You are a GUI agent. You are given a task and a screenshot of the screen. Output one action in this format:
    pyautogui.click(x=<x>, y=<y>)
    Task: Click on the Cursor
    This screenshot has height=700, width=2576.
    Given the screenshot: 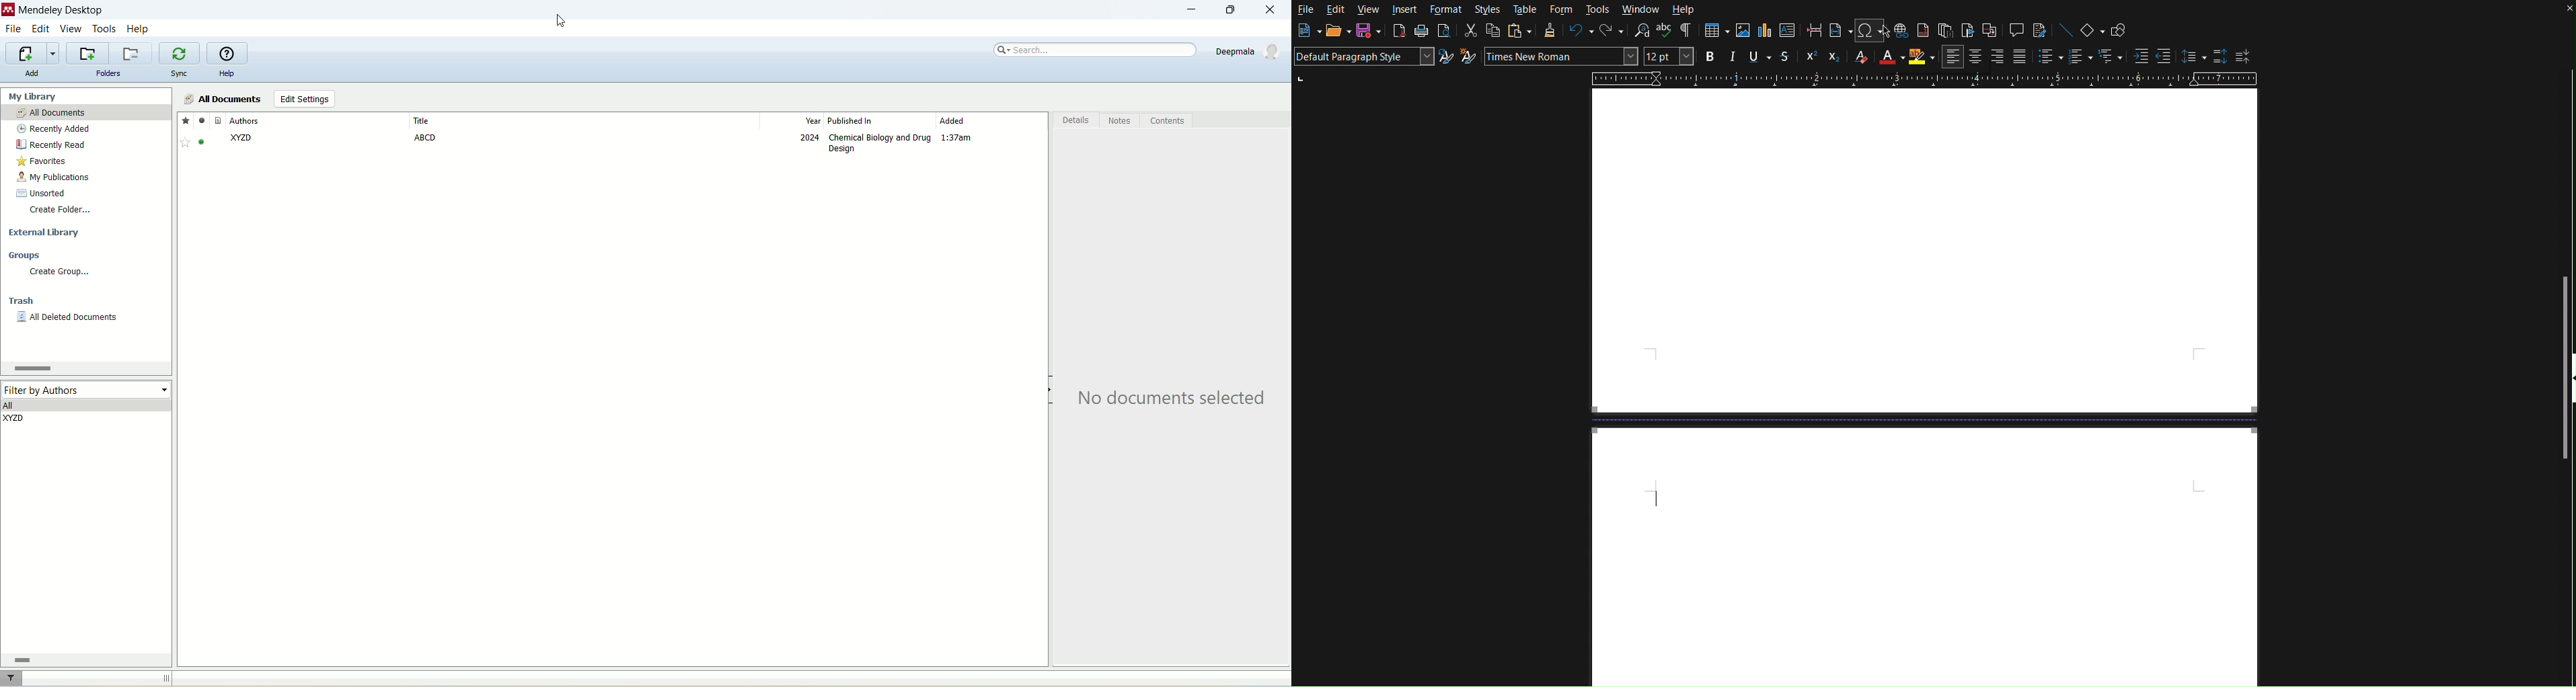 What is the action you would take?
    pyautogui.click(x=1882, y=32)
    